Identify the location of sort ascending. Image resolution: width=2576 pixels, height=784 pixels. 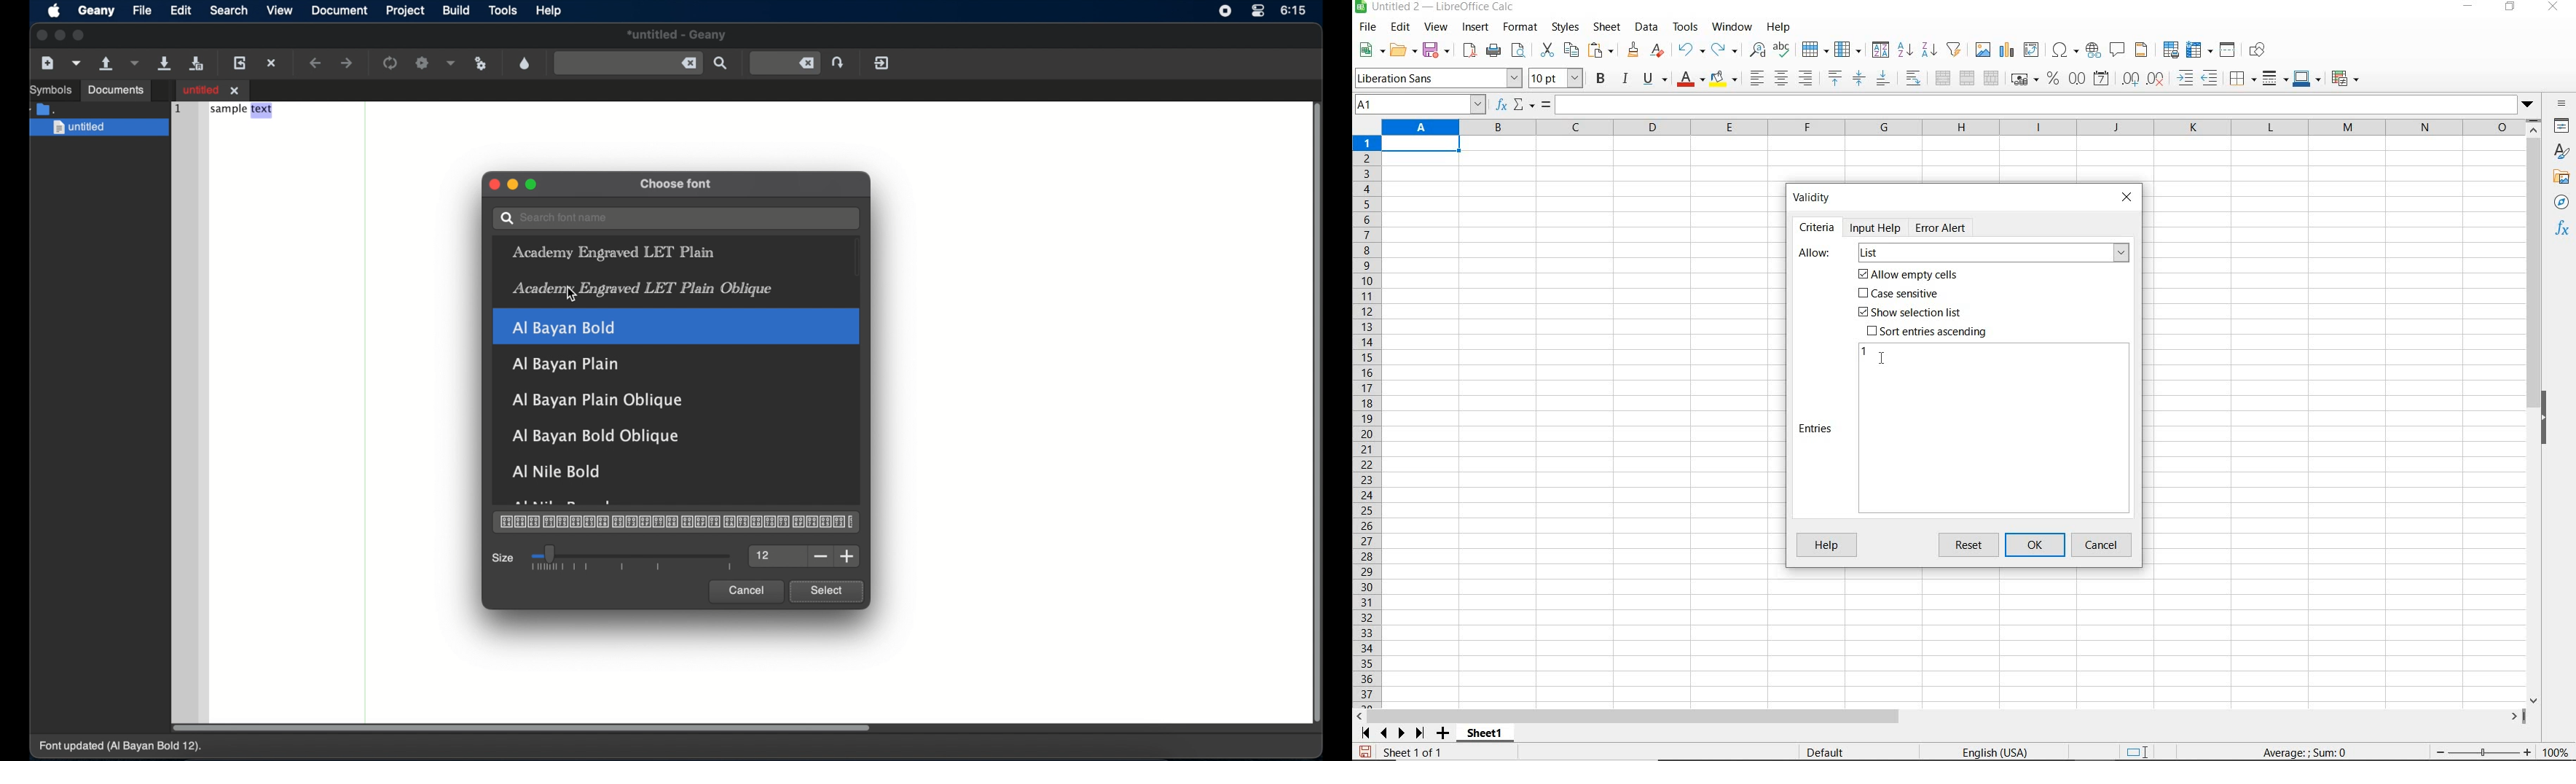
(1905, 51).